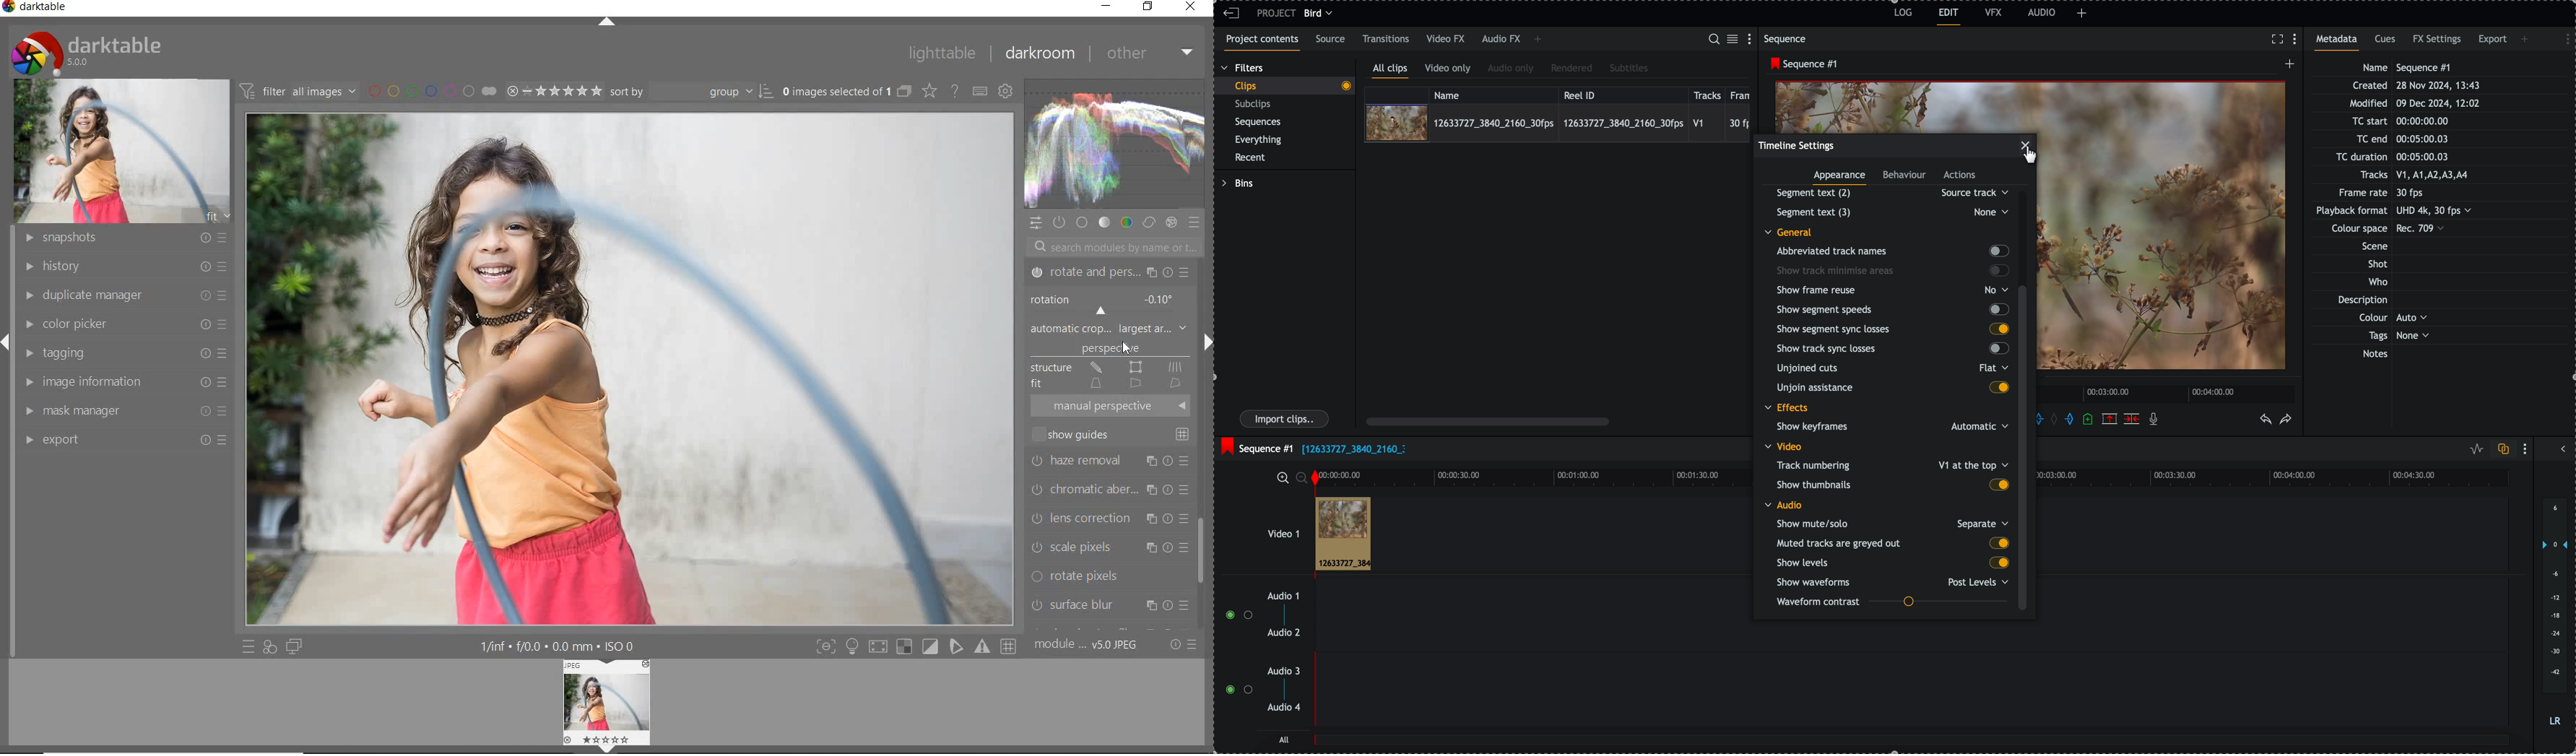  I want to click on recent, so click(1253, 158).